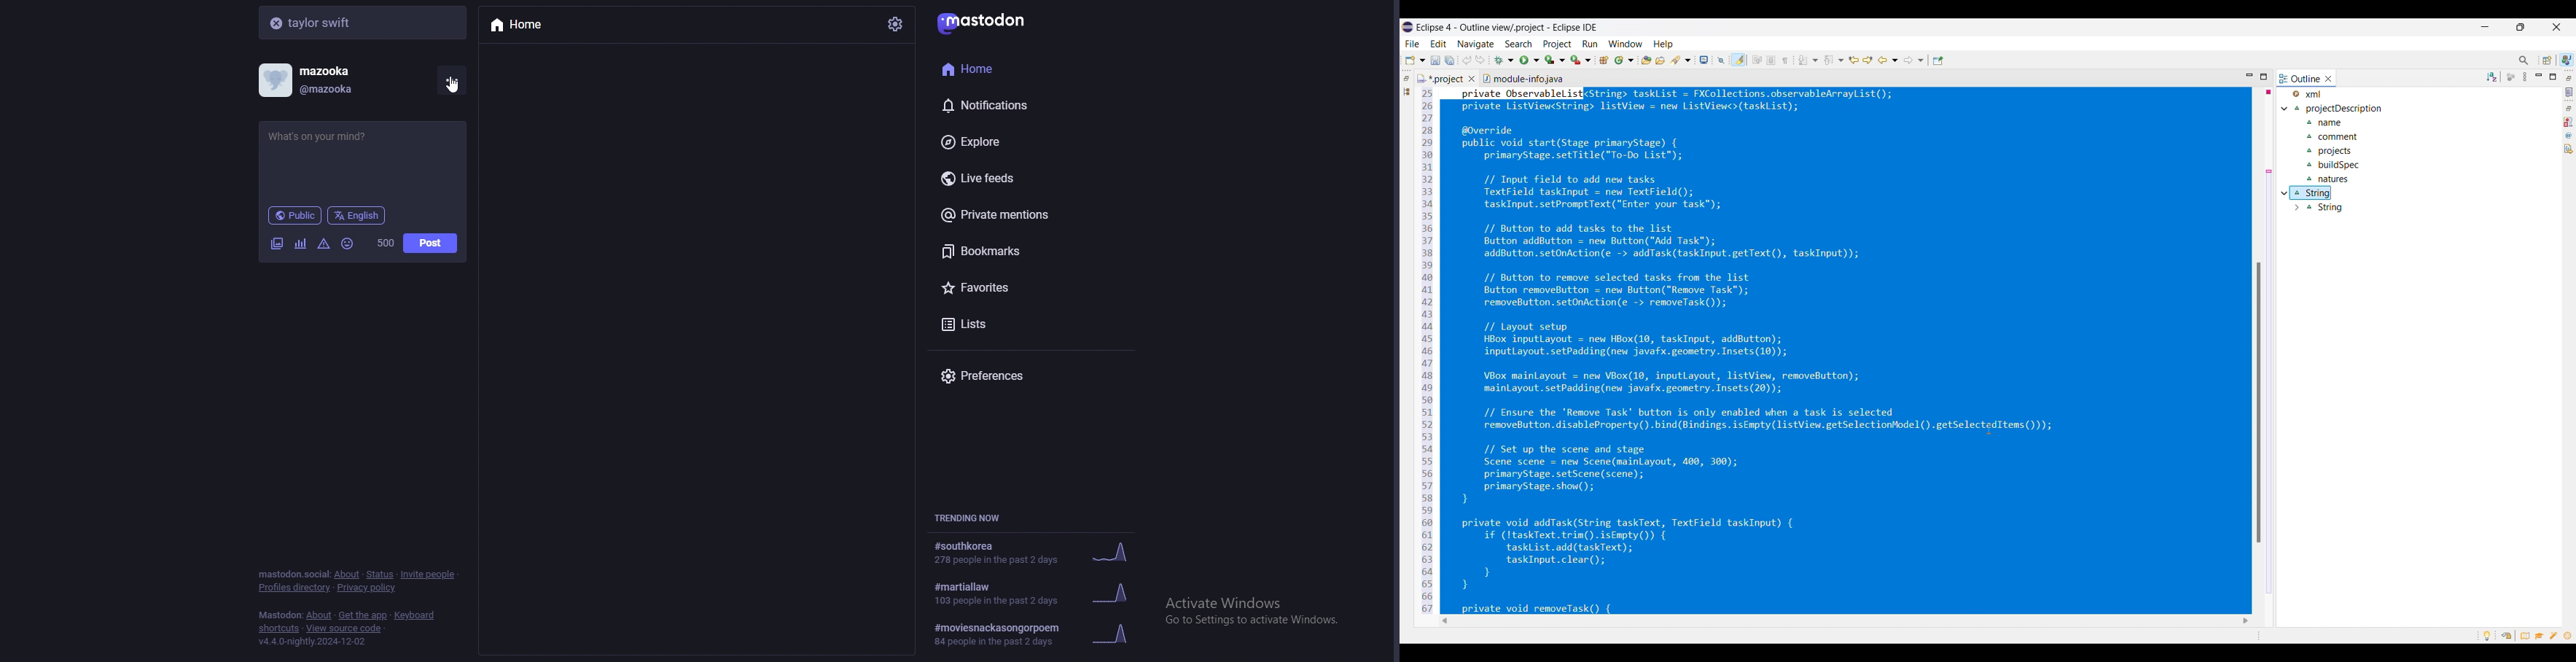  Describe the element at coordinates (431, 243) in the screenshot. I see `post` at that location.